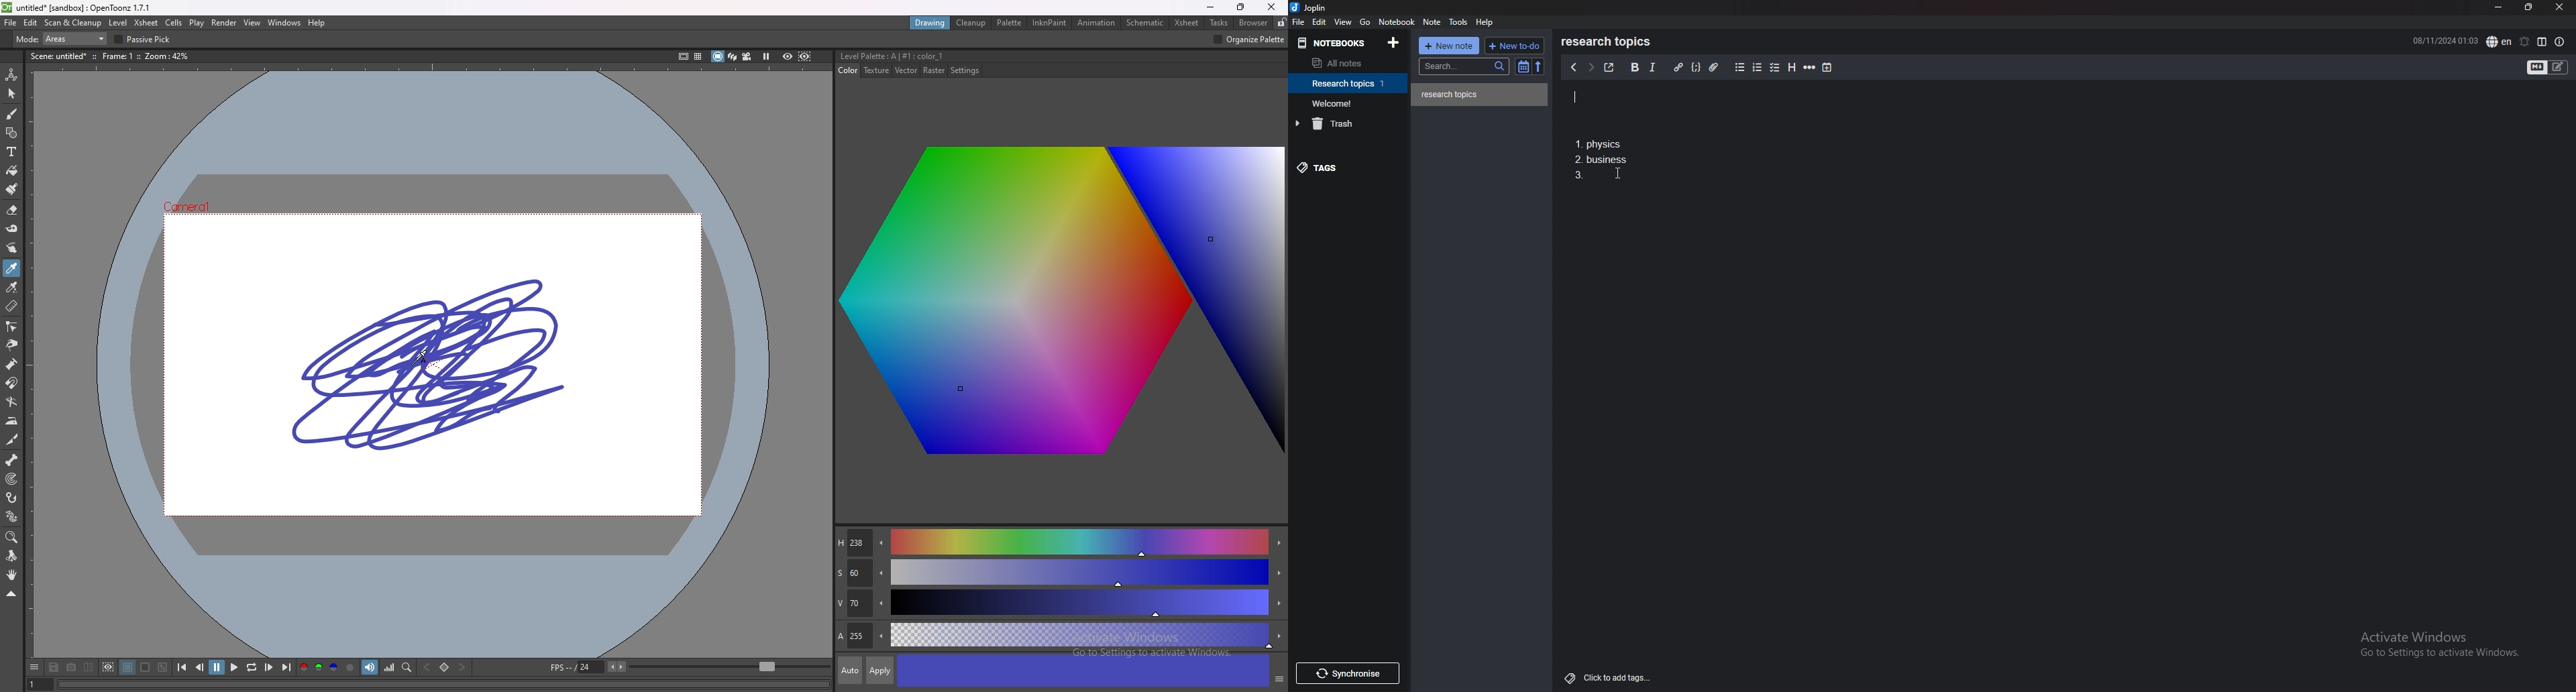 Image resolution: width=2576 pixels, height=700 pixels. Describe the element at coordinates (1514, 45) in the screenshot. I see `new todo` at that location.